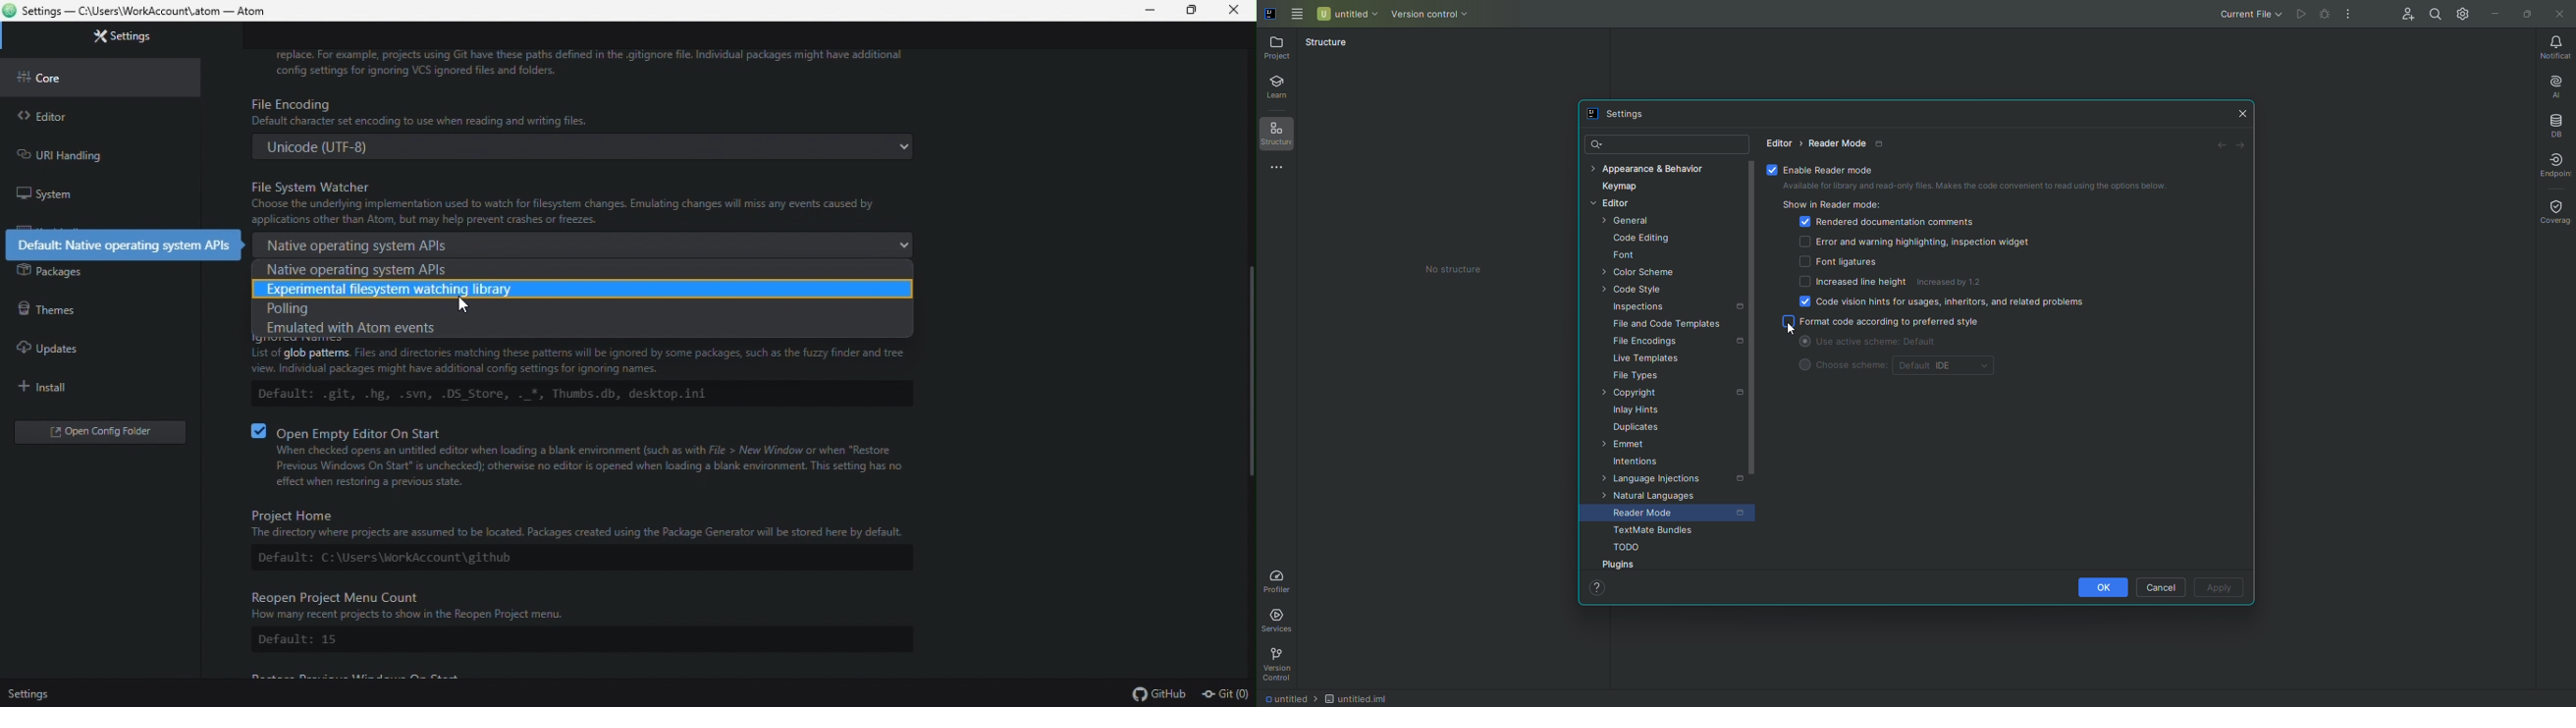 The width and height of the screenshot is (2576, 728). I want to click on default native operating system APIs, so click(125, 242).